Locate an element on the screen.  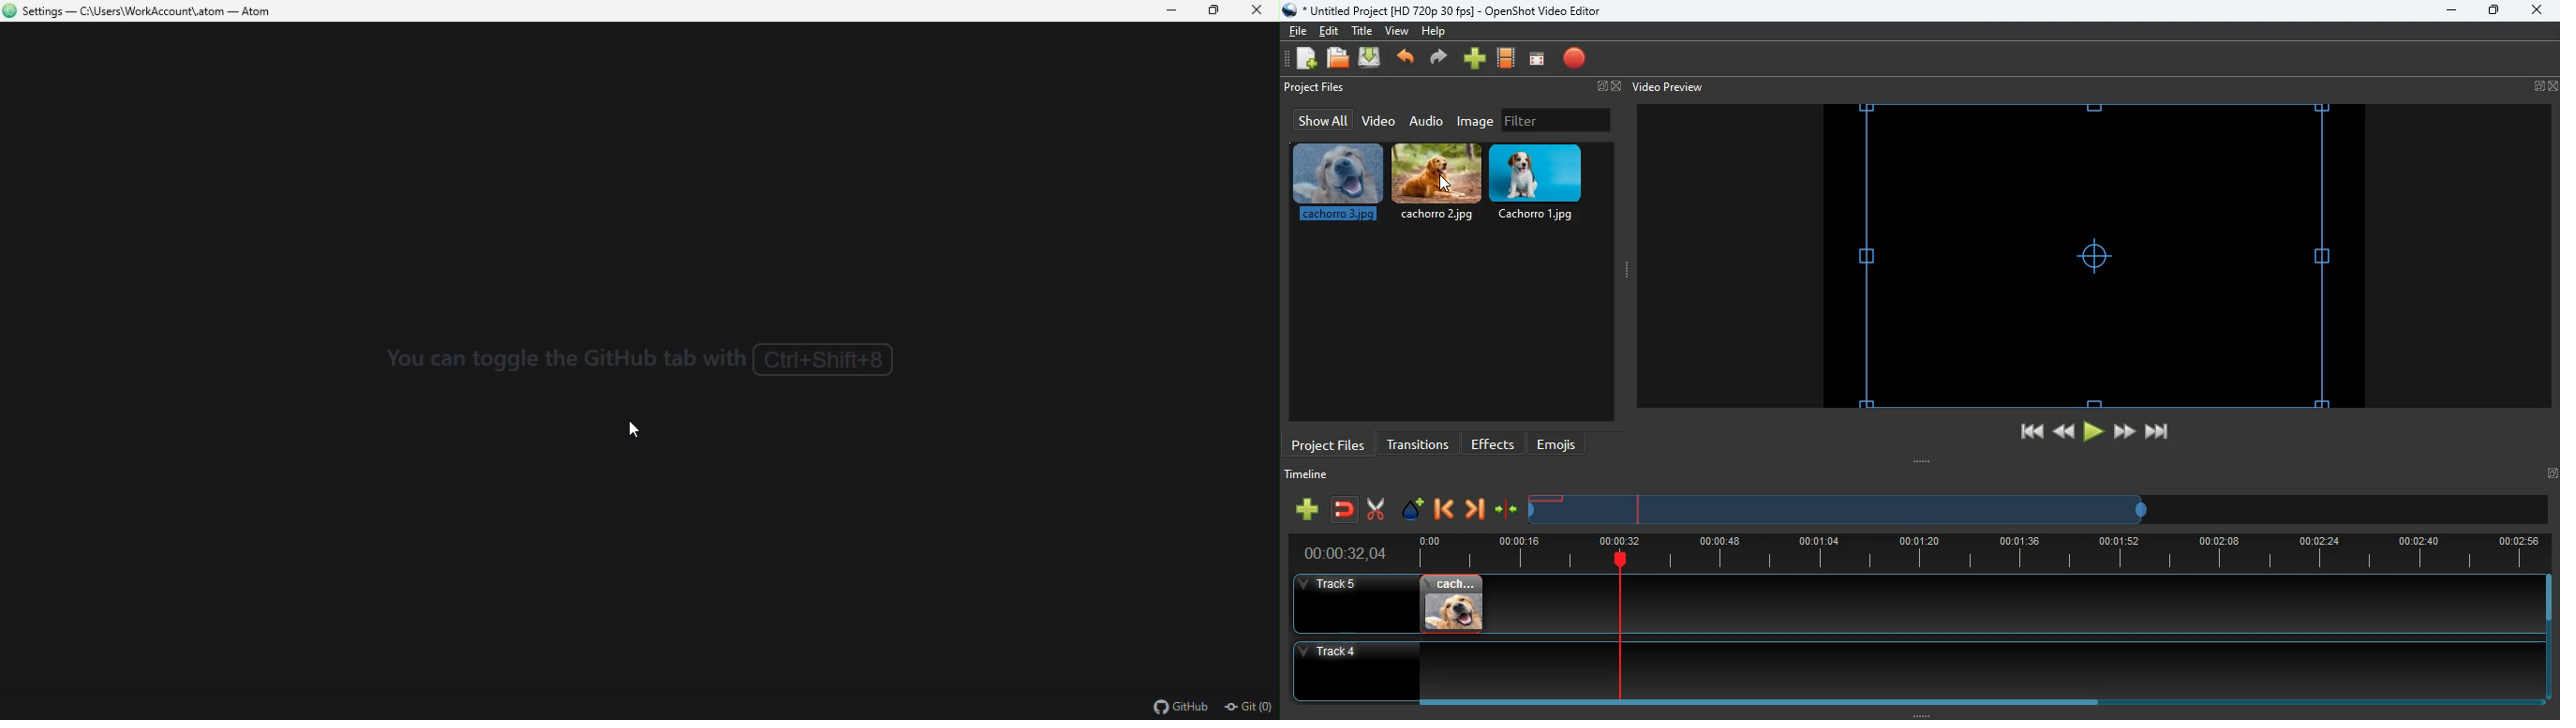
cut is located at coordinates (1376, 509).